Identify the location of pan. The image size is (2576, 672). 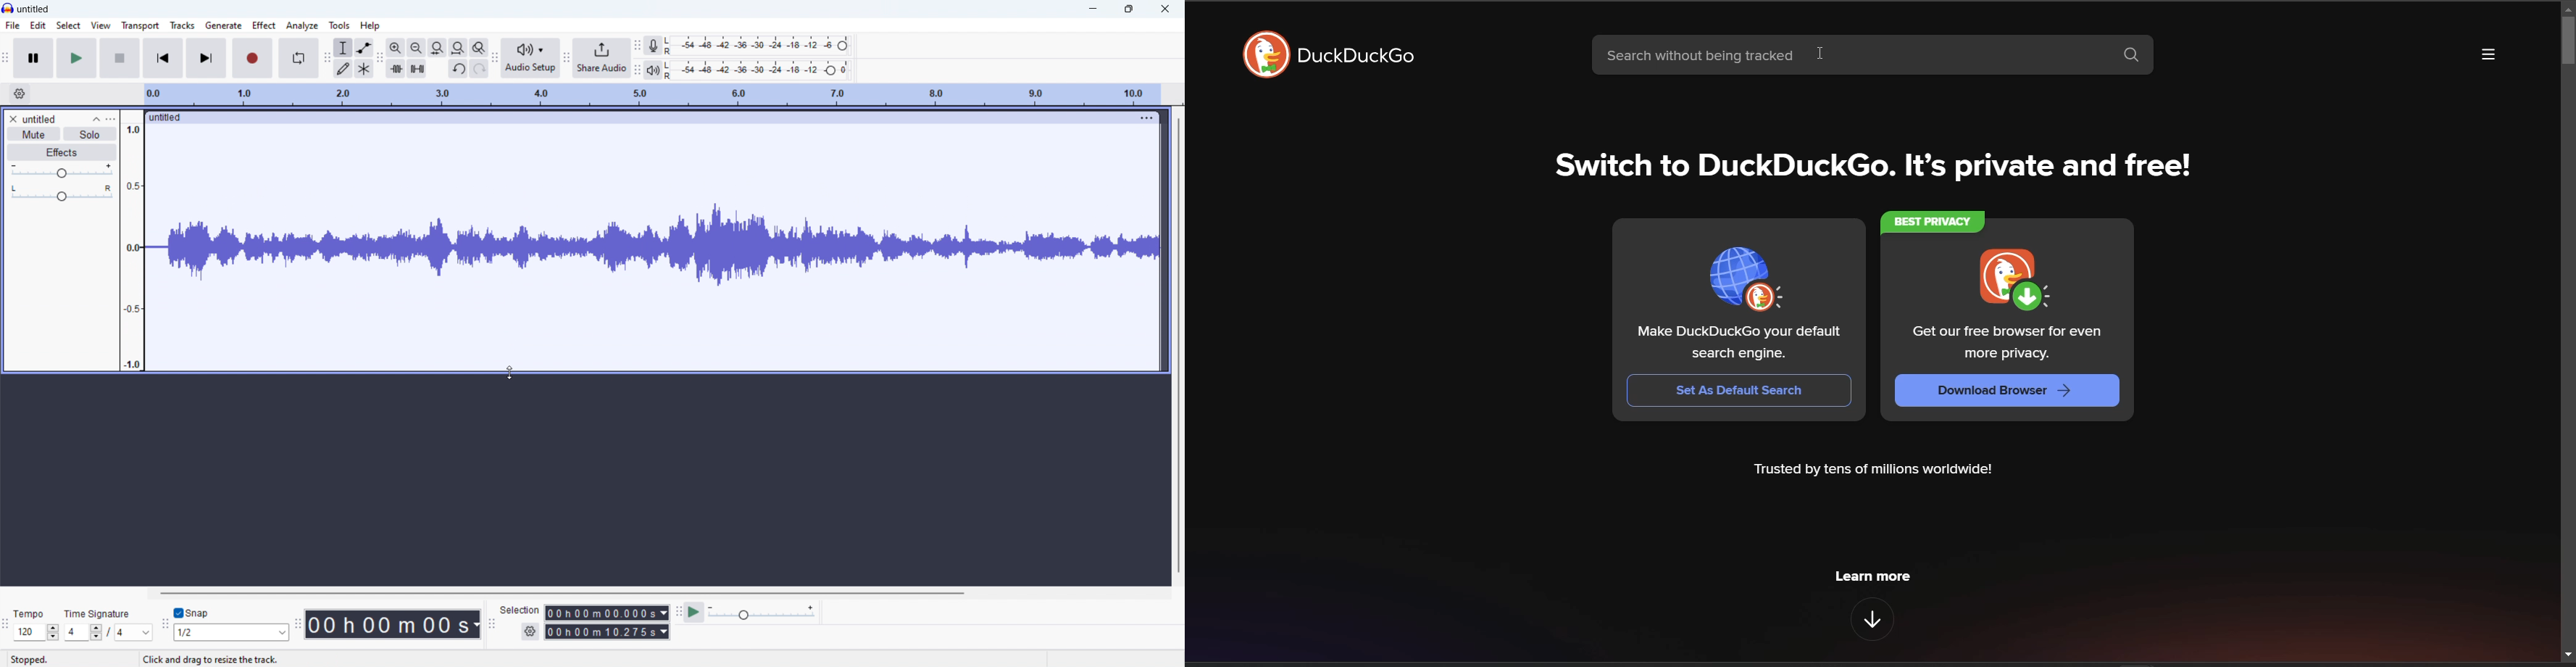
(62, 193).